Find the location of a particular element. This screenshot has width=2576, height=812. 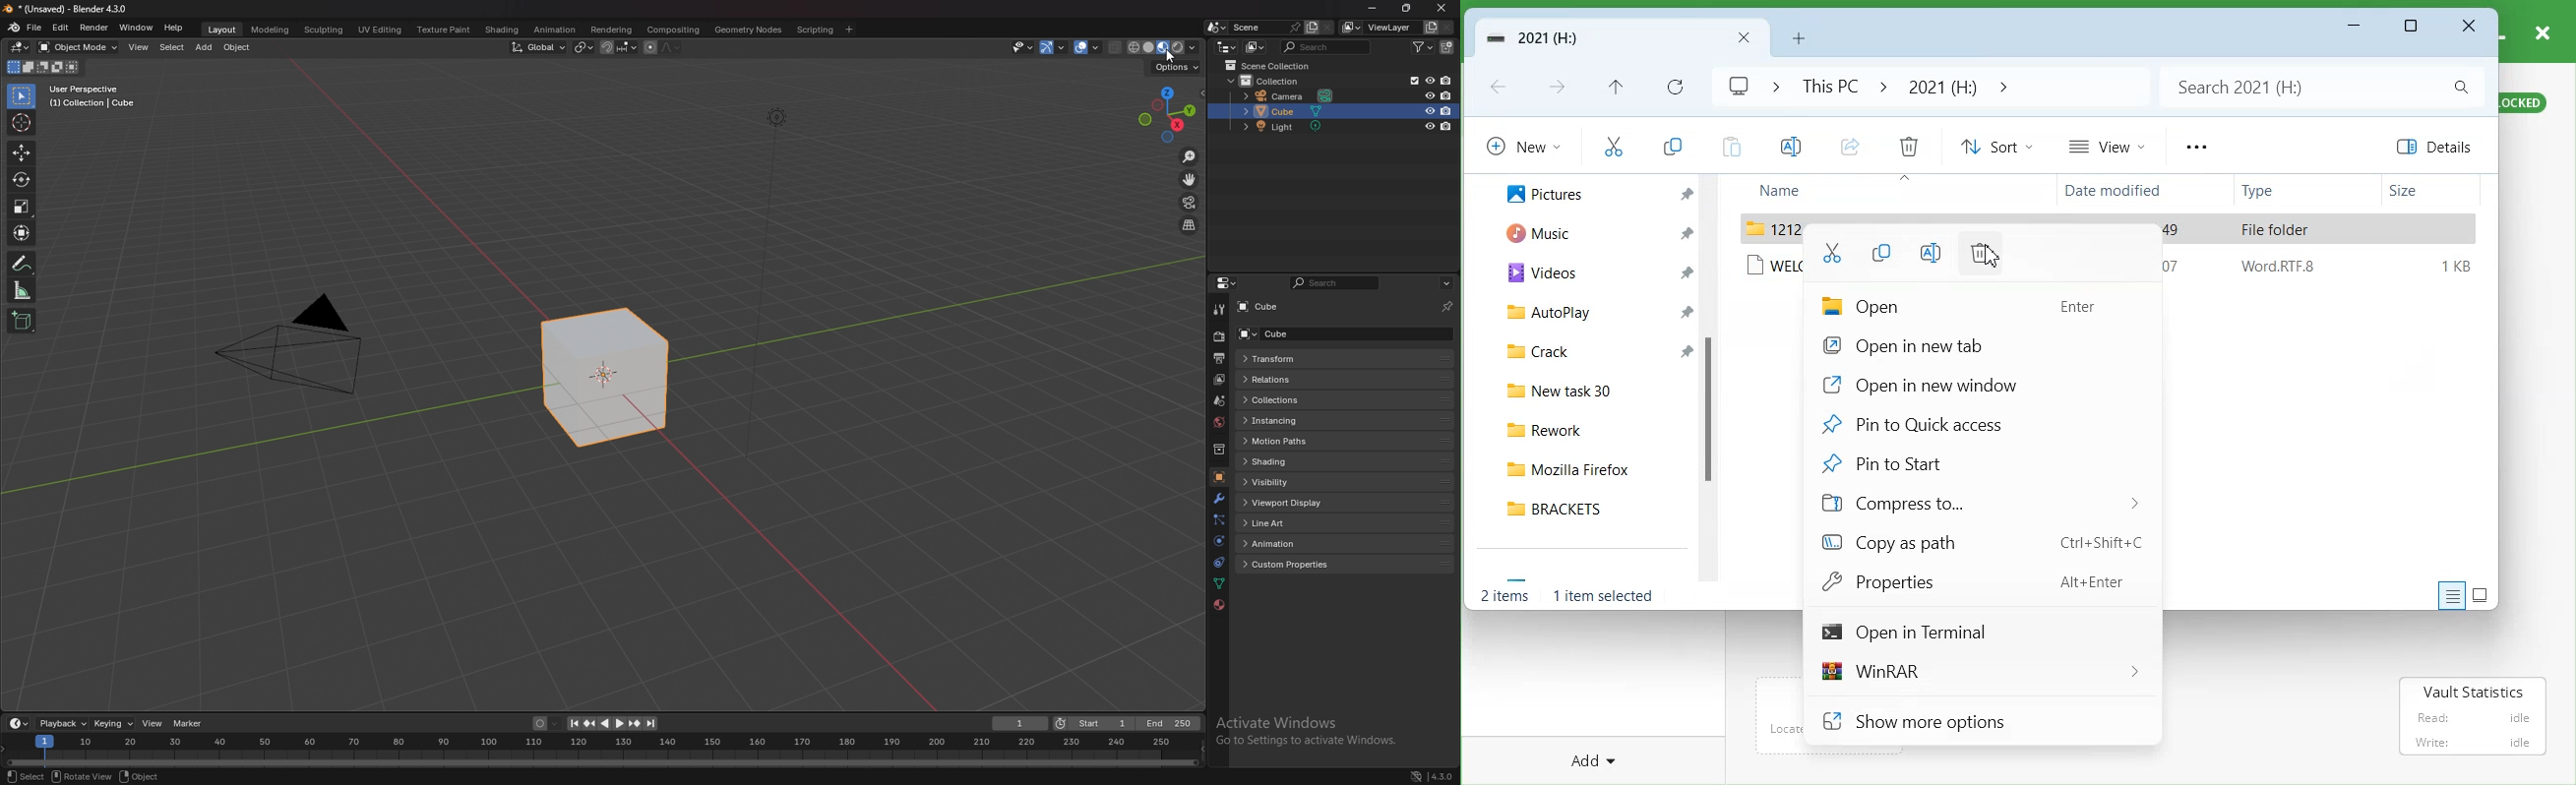

transform is located at coordinates (21, 232).